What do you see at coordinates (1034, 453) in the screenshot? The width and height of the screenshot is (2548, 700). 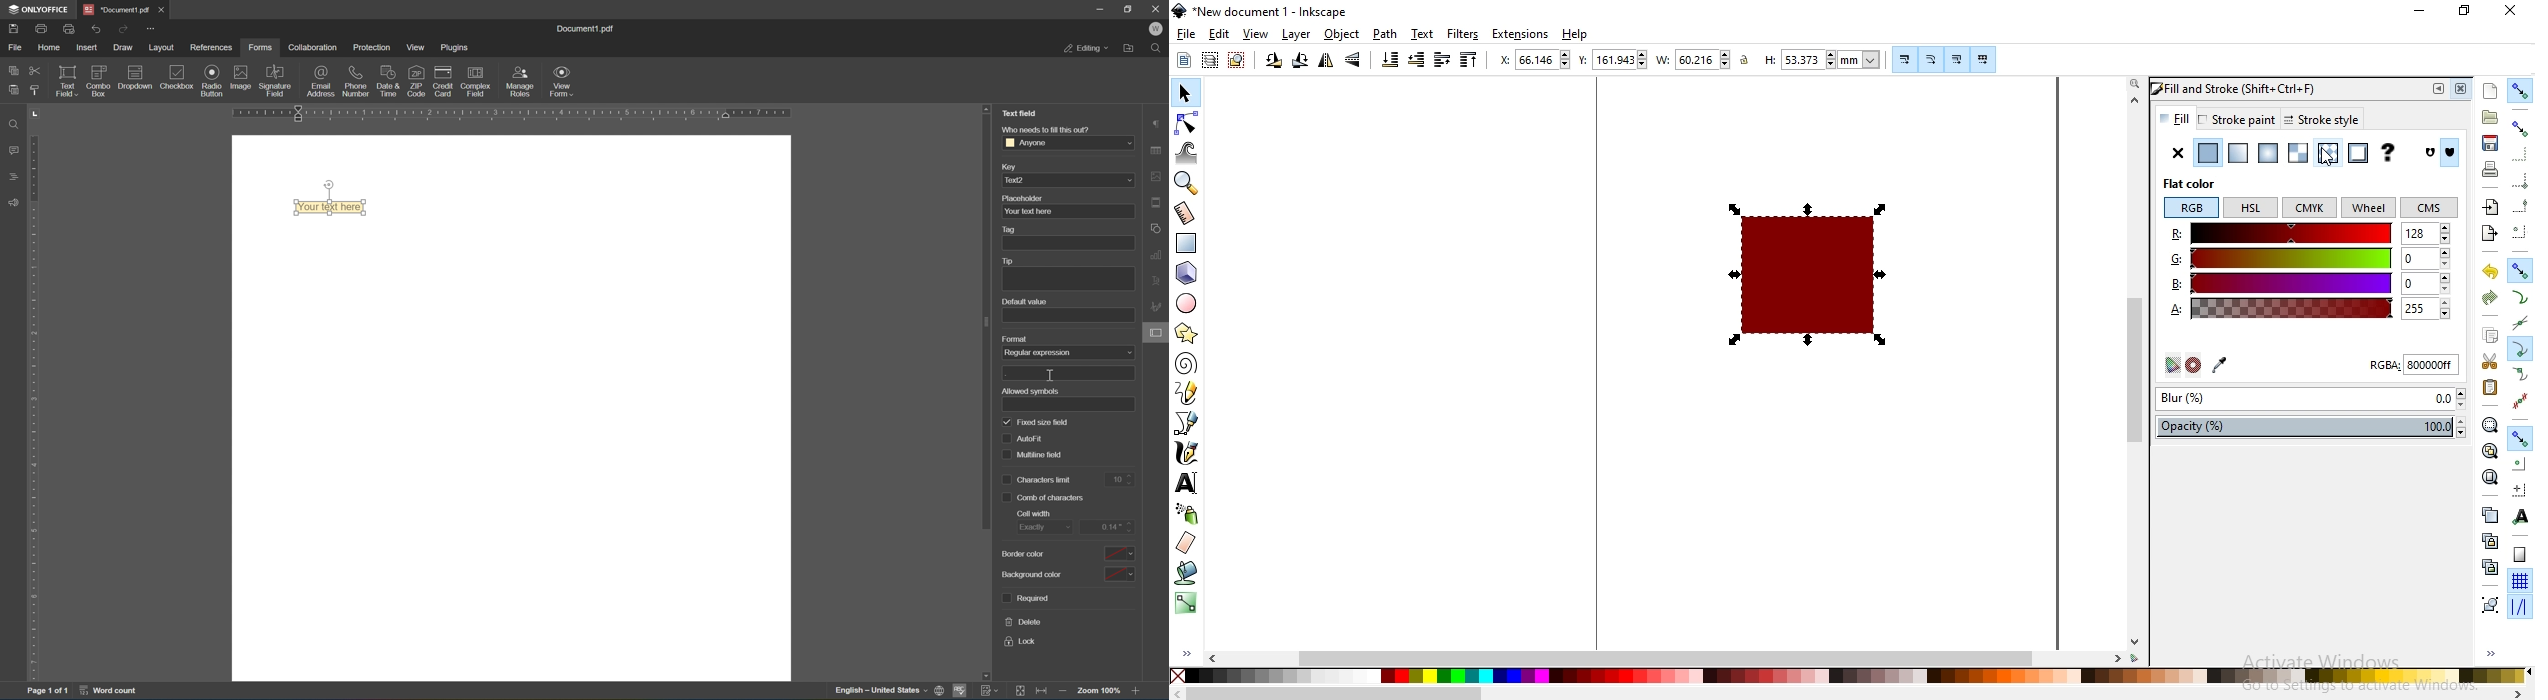 I see `multiline field` at bounding box center [1034, 453].